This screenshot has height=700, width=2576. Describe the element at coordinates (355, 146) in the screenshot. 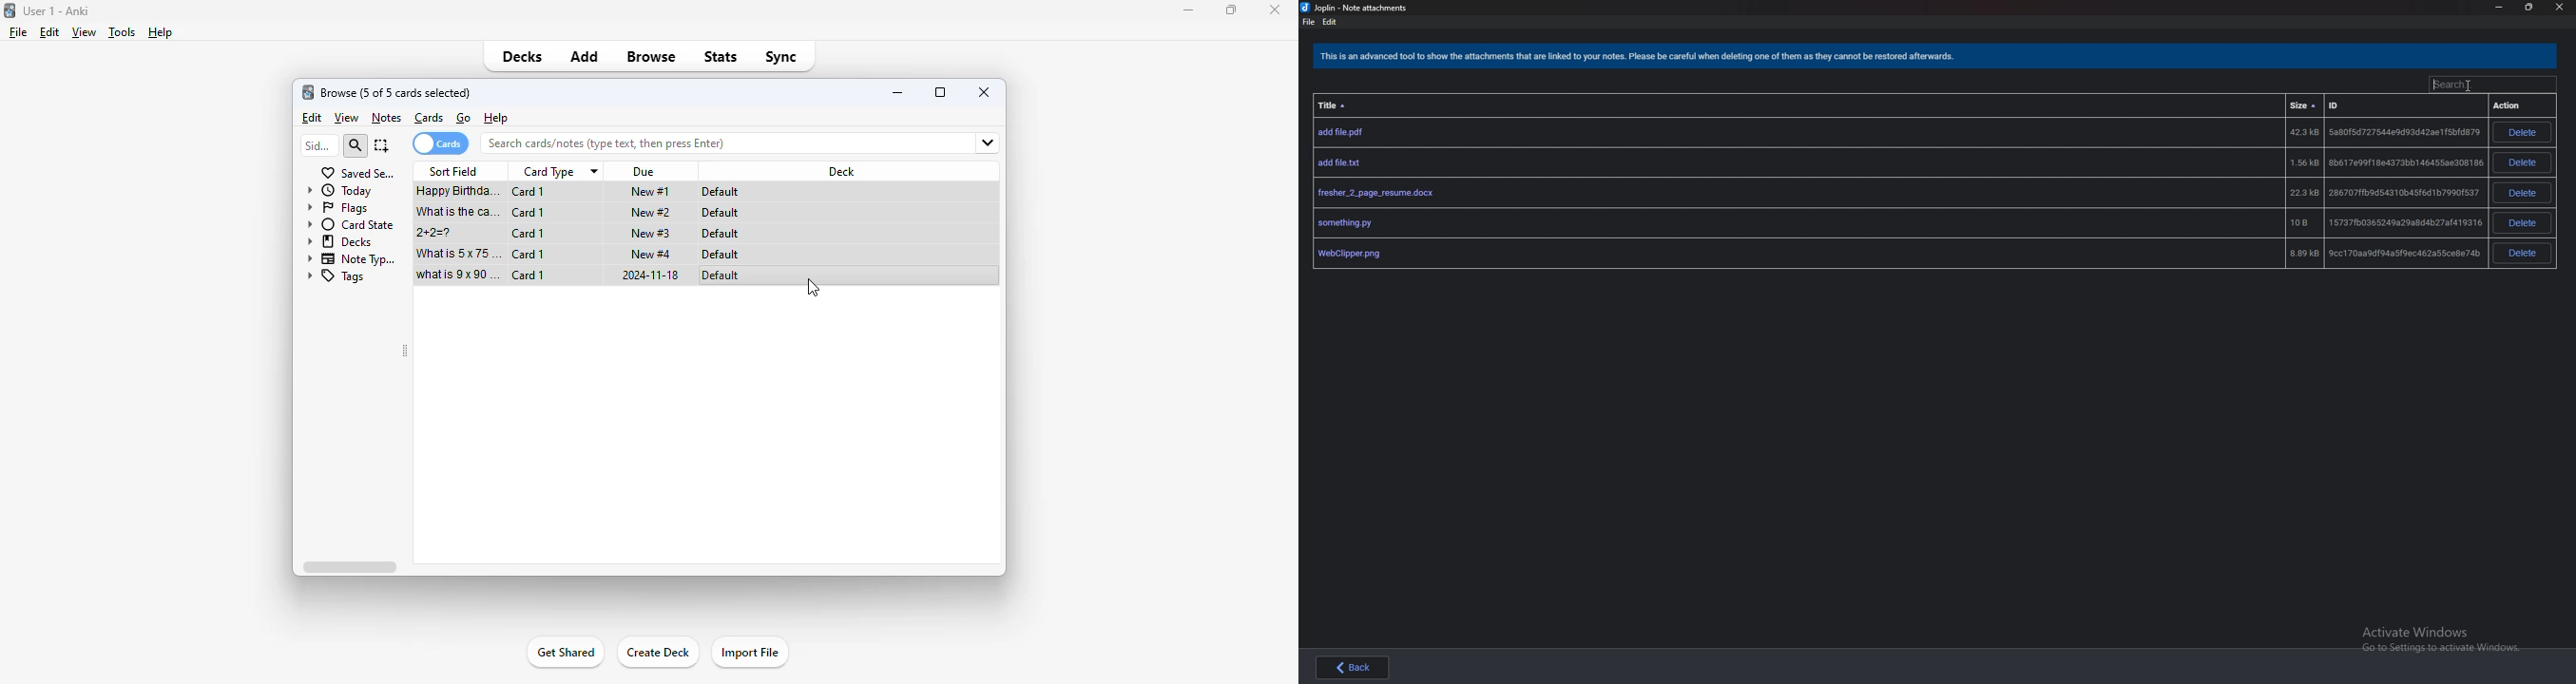

I see `search` at that location.